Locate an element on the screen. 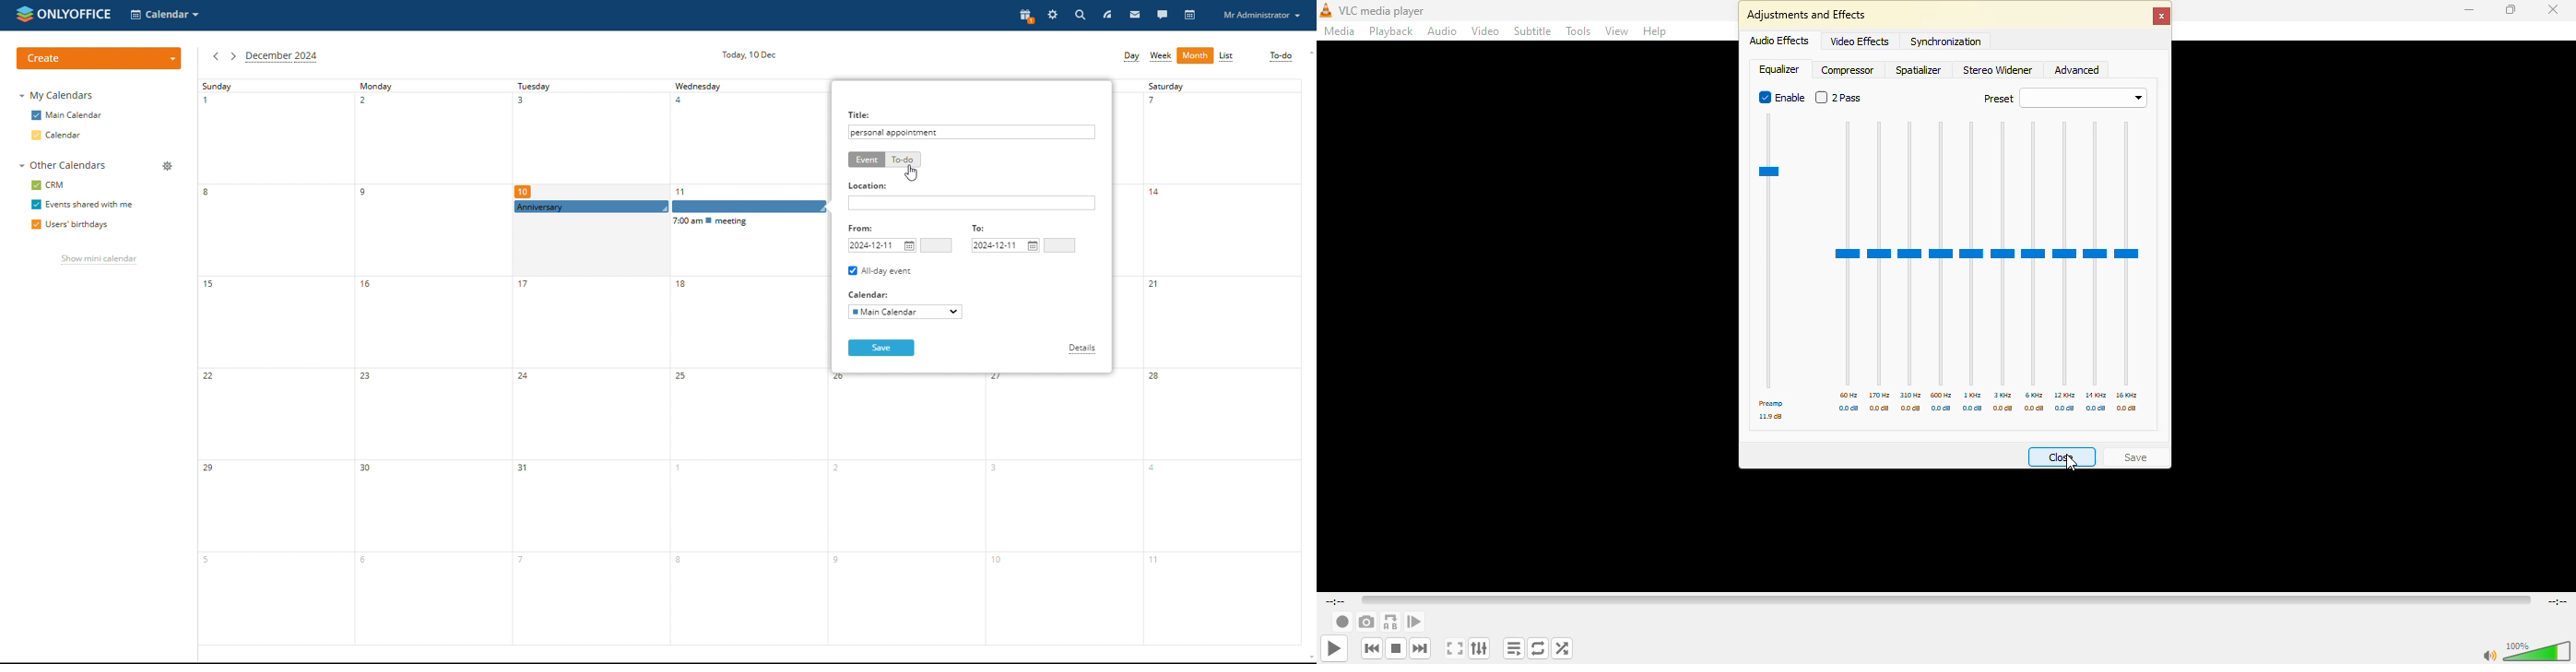 This screenshot has width=2576, height=672. adjustor is located at coordinates (2004, 255).